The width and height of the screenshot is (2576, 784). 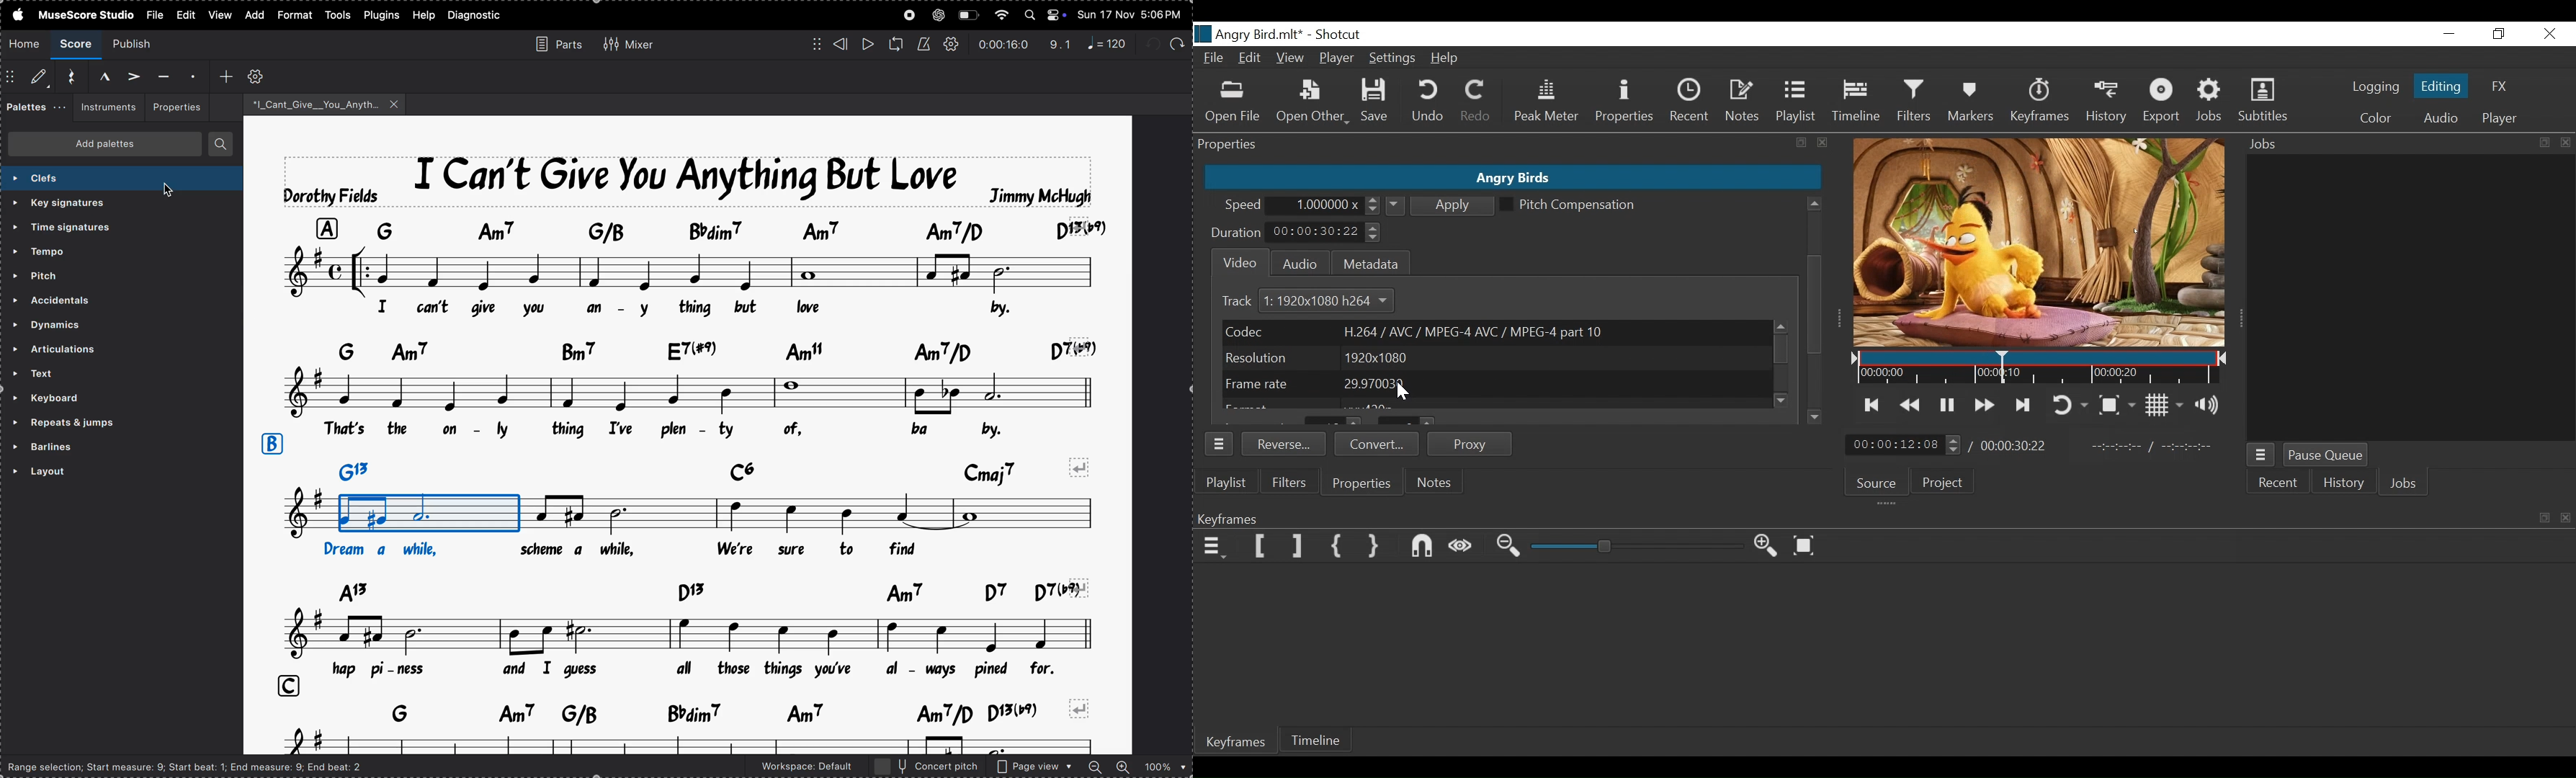 I want to click on Minimize, so click(x=2449, y=34).